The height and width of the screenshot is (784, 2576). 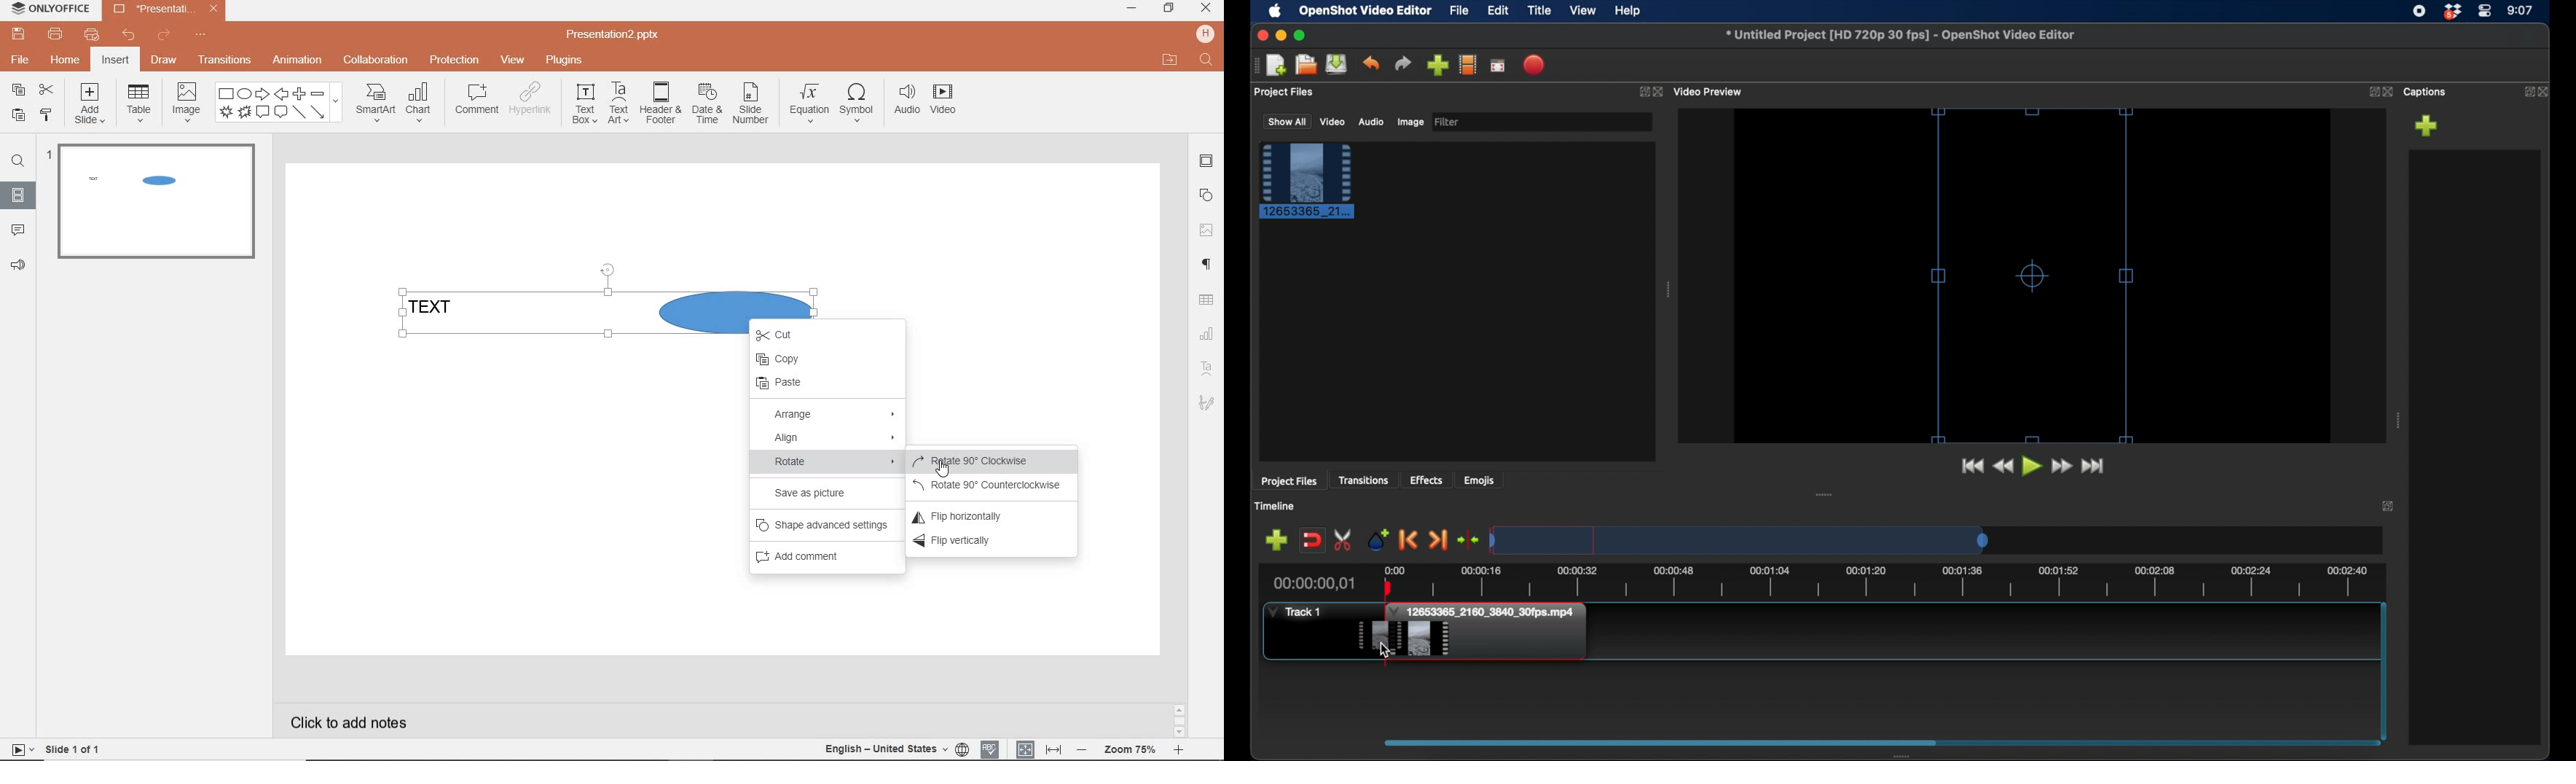 What do you see at coordinates (705, 107) in the screenshot?
I see `date & time` at bounding box center [705, 107].